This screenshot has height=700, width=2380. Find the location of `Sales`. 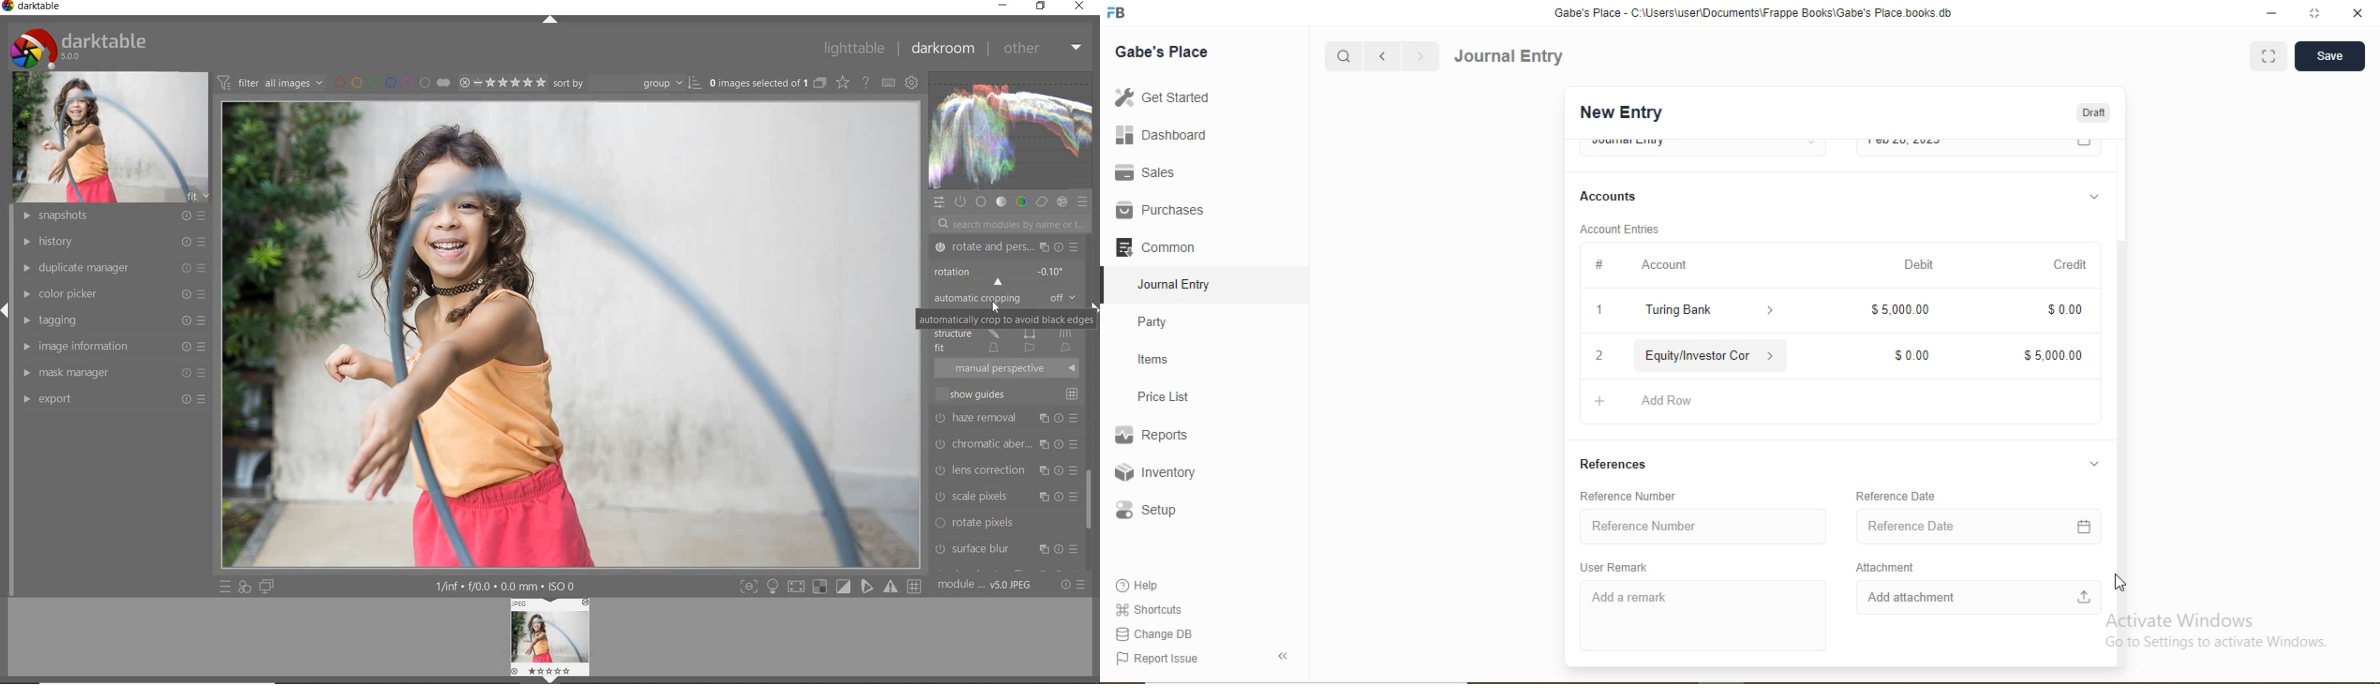

Sales is located at coordinates (1142, 172).